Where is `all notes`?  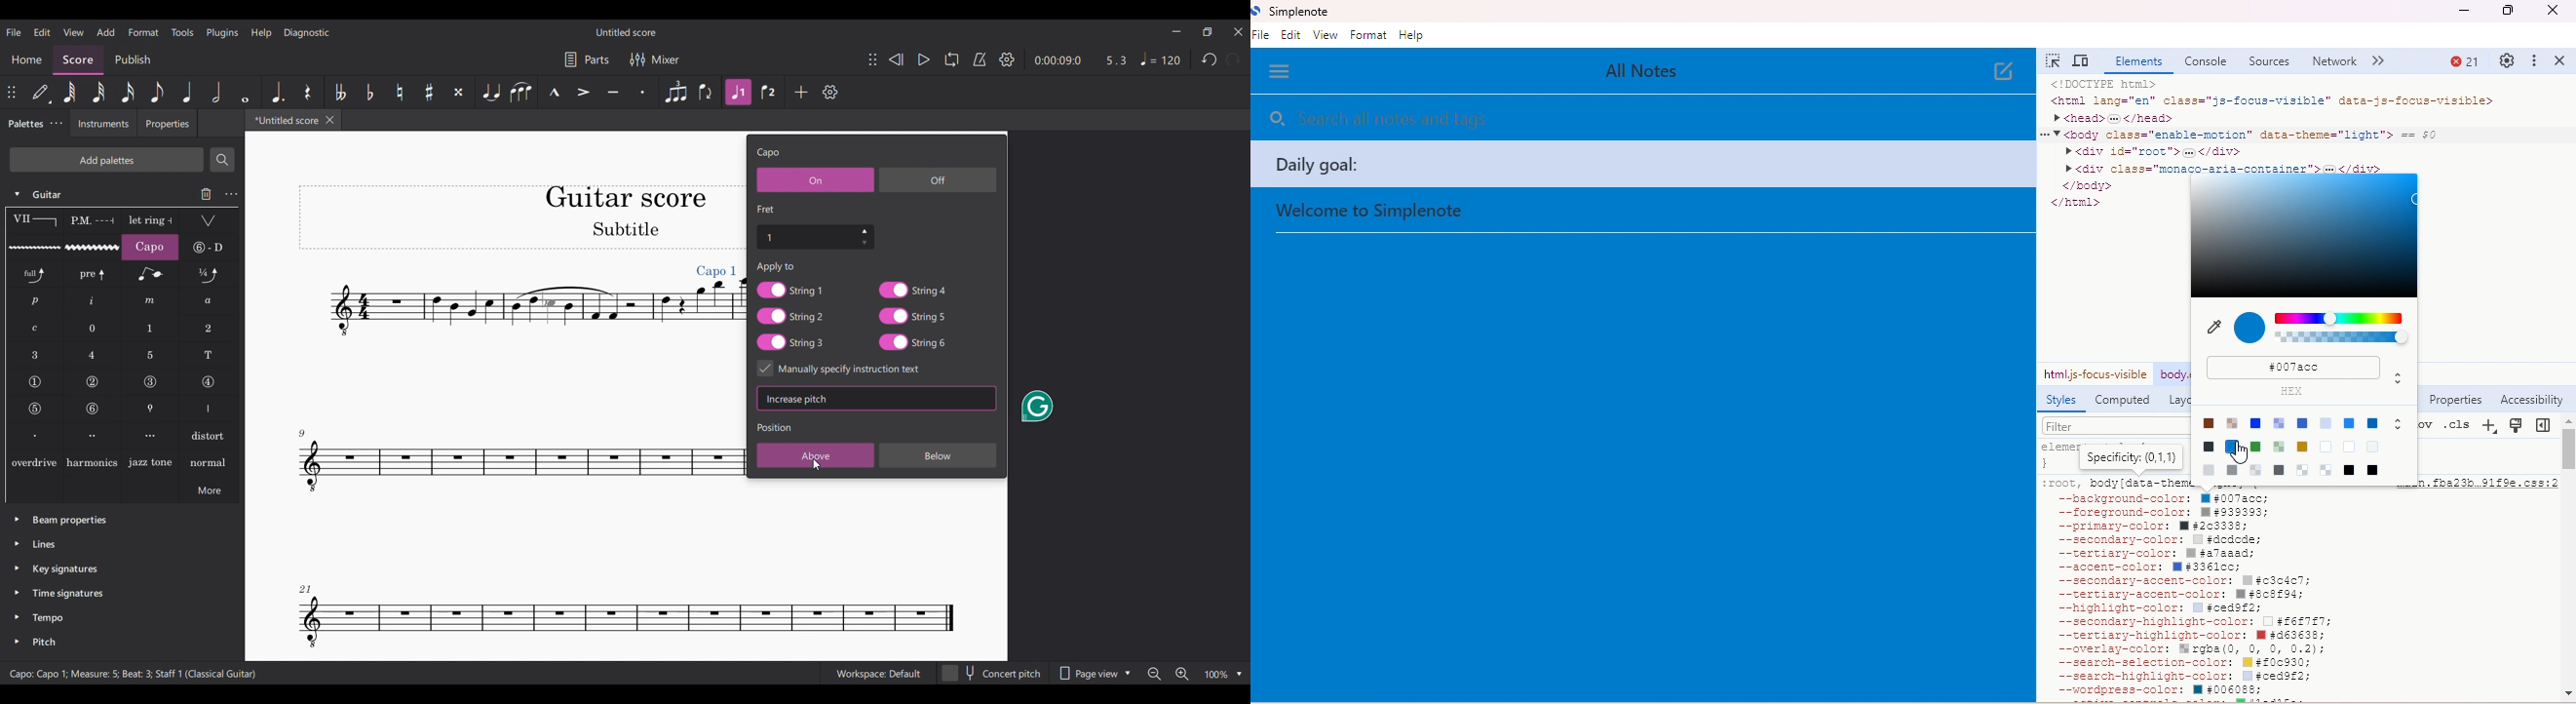
all notes is located at coordinates (1657, 70).